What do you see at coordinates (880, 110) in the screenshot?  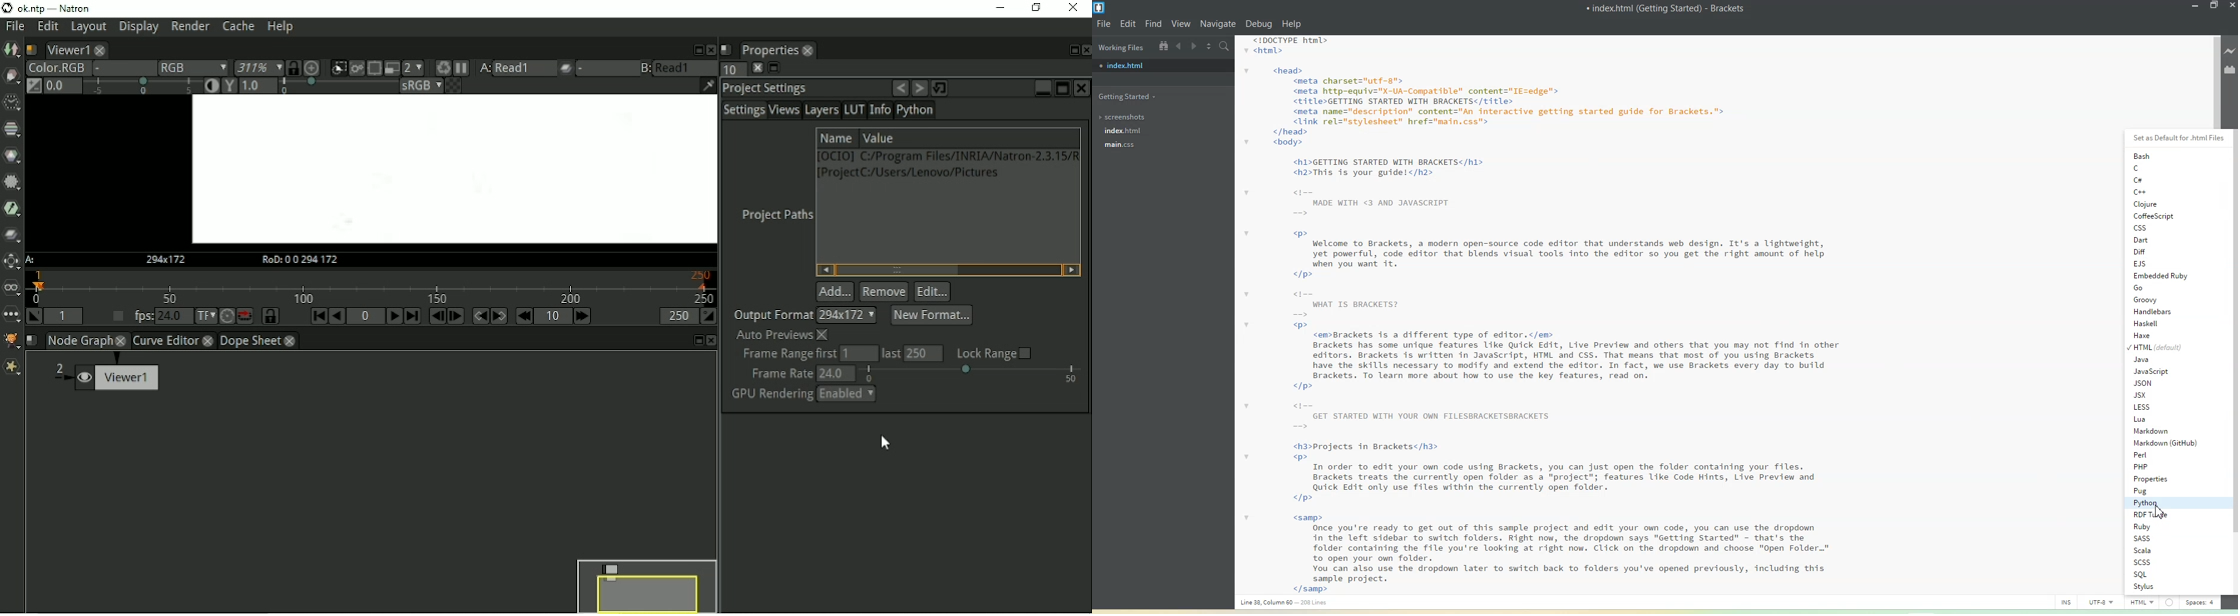 I see `Info` at bounding box center [880, 110].